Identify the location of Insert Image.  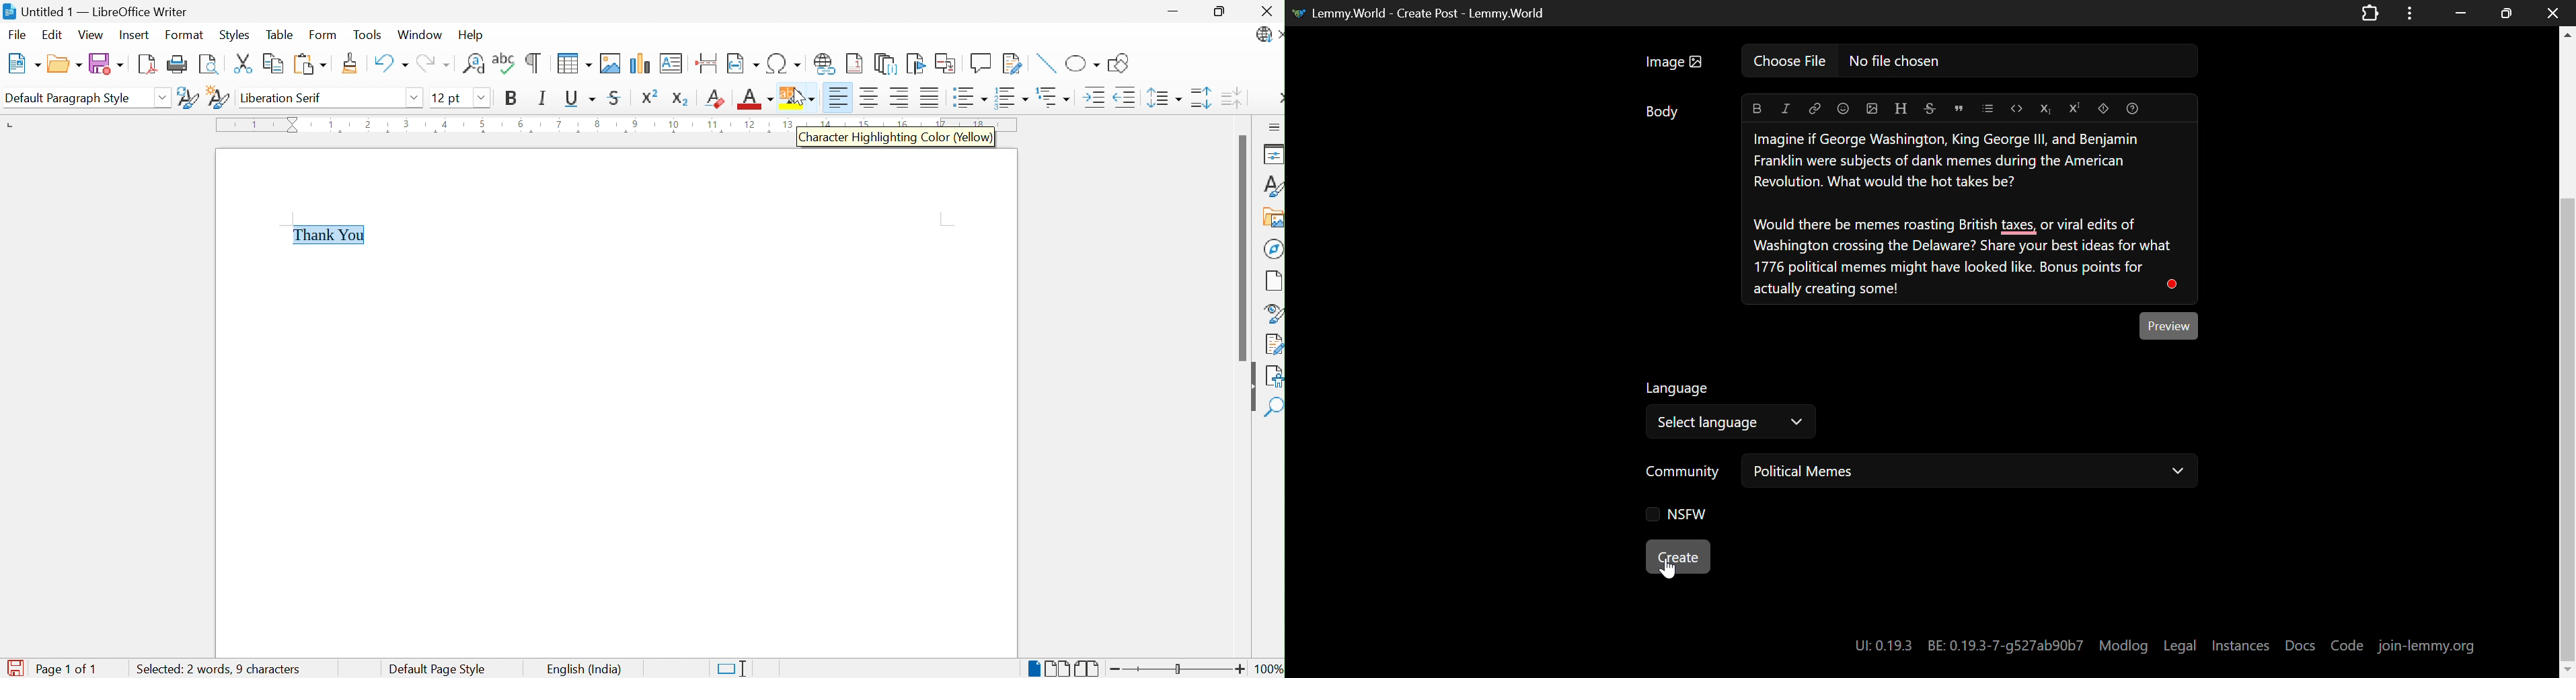
(609, 63).